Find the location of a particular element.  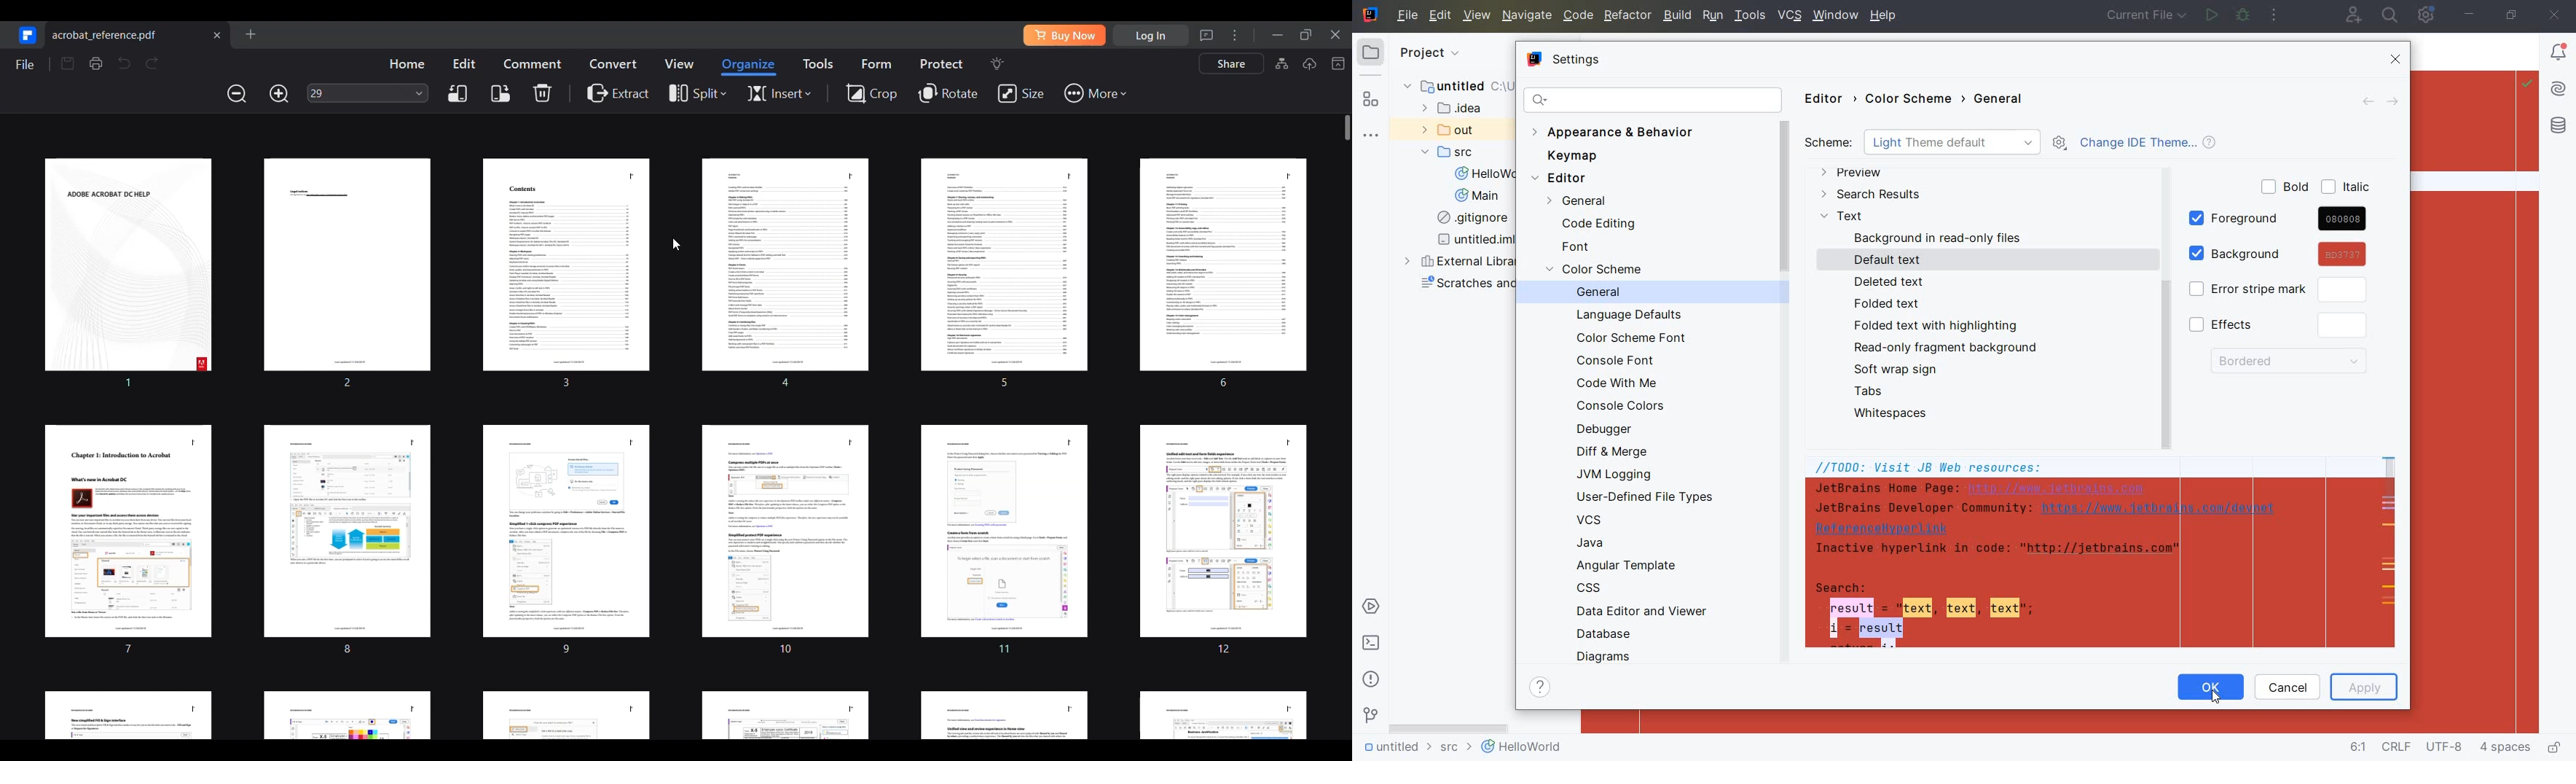

Buy software is located at coordinates (1064, 35).